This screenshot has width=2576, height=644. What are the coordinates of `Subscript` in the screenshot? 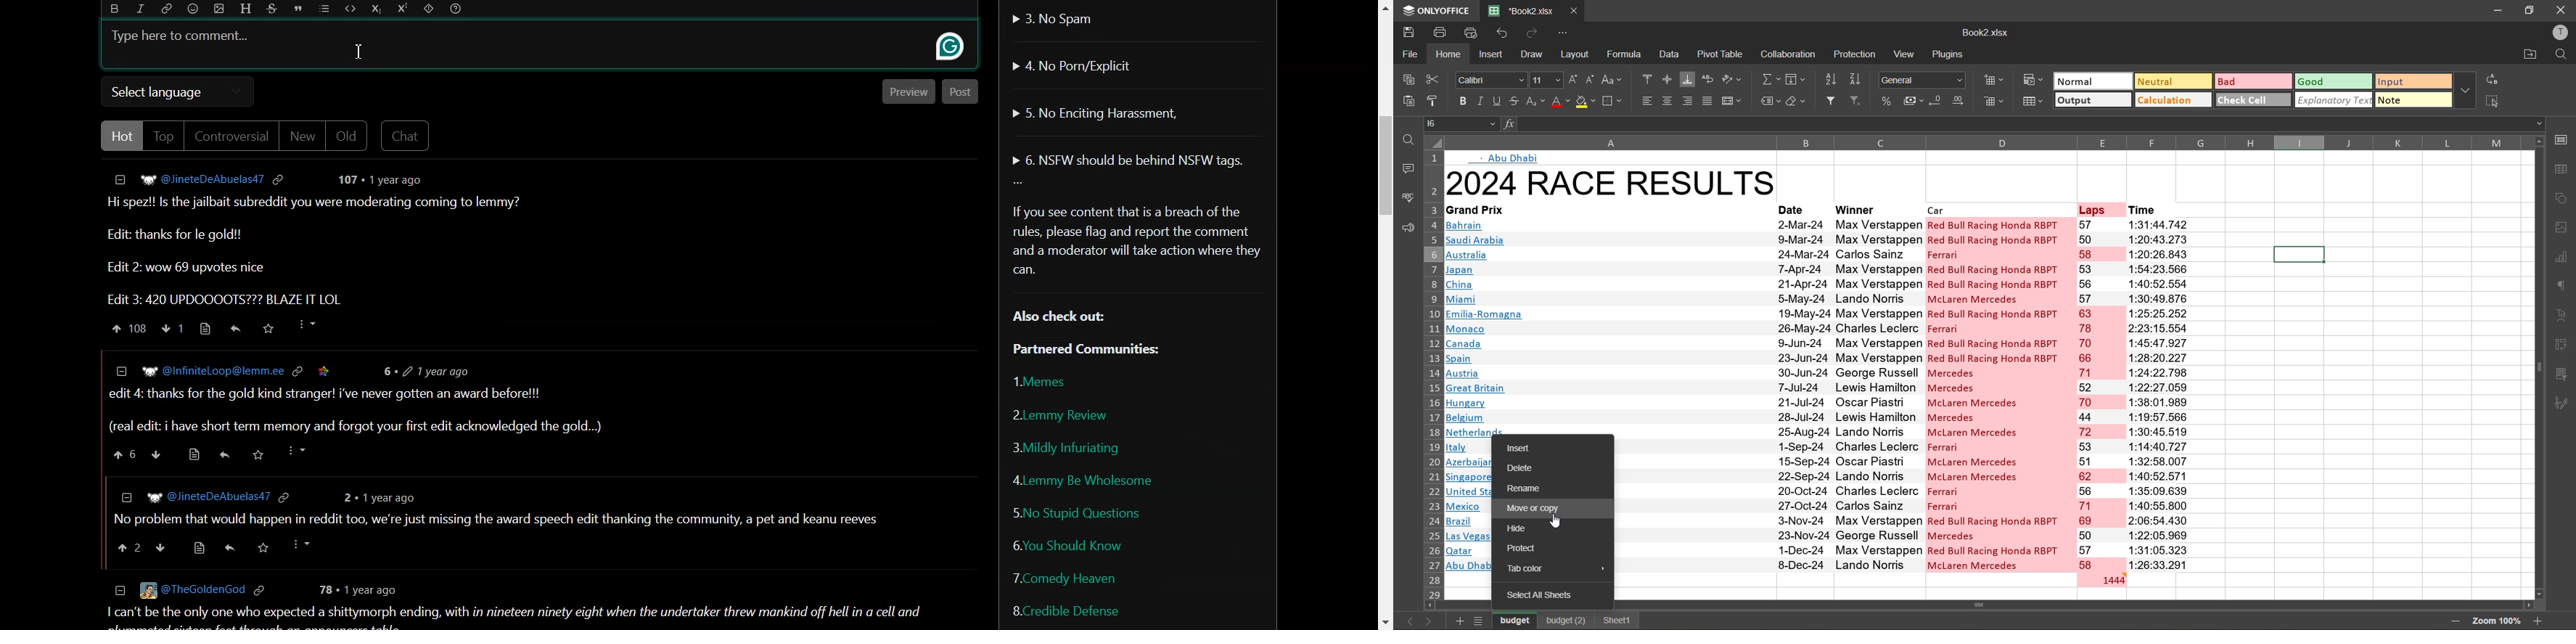 It's located at (377, 9).